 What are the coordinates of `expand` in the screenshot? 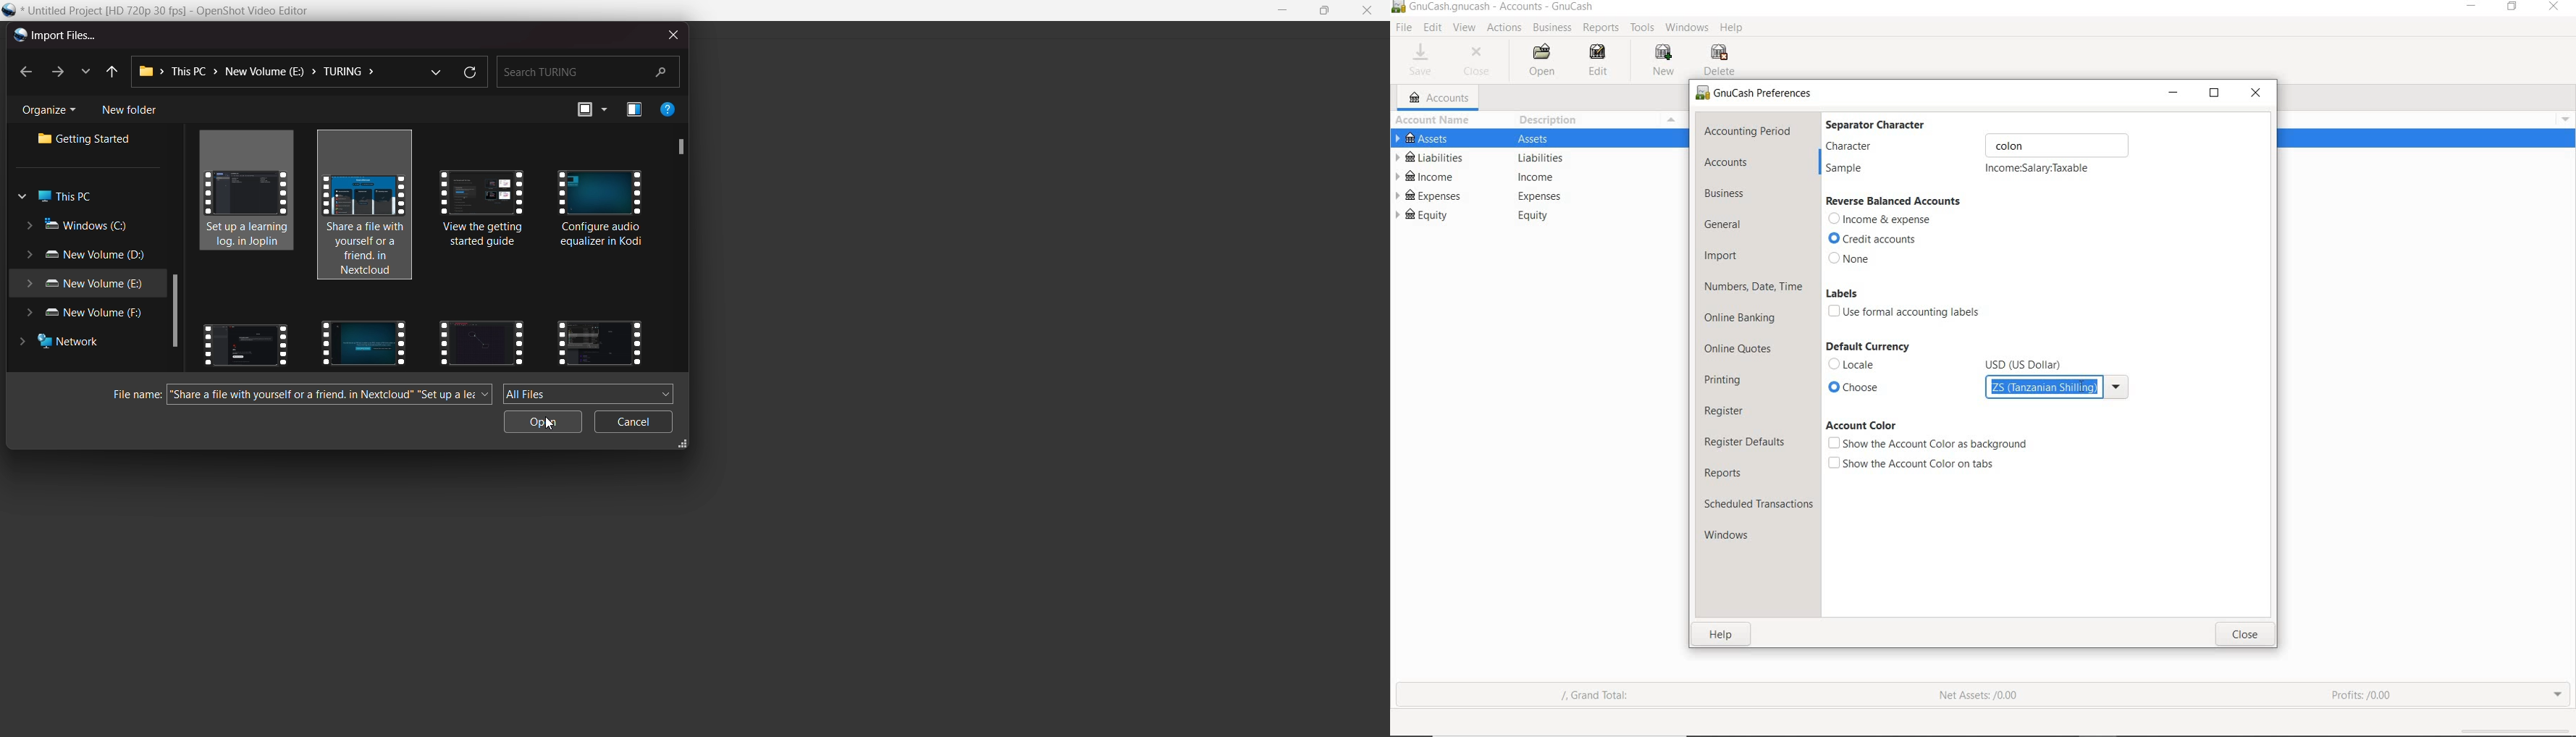 It's located at (684, 446).